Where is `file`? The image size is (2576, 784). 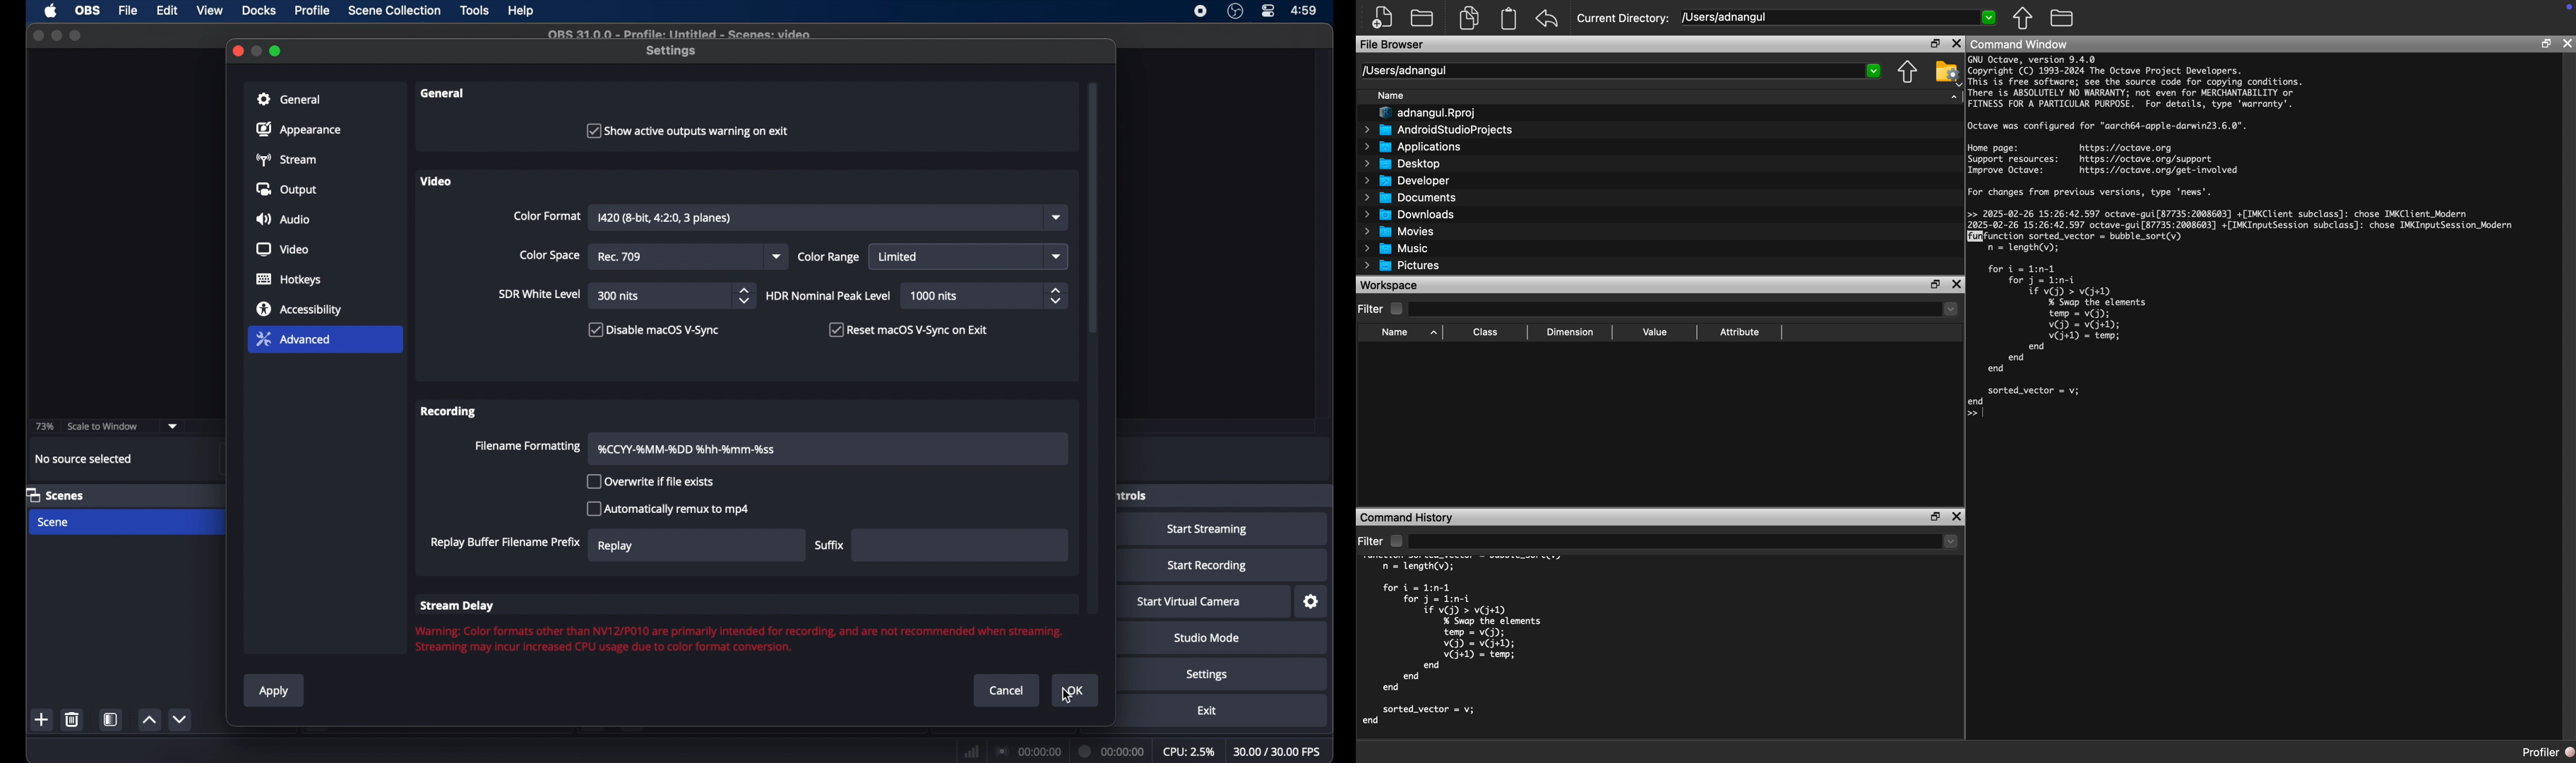
file is located at coordinates (130, 10).